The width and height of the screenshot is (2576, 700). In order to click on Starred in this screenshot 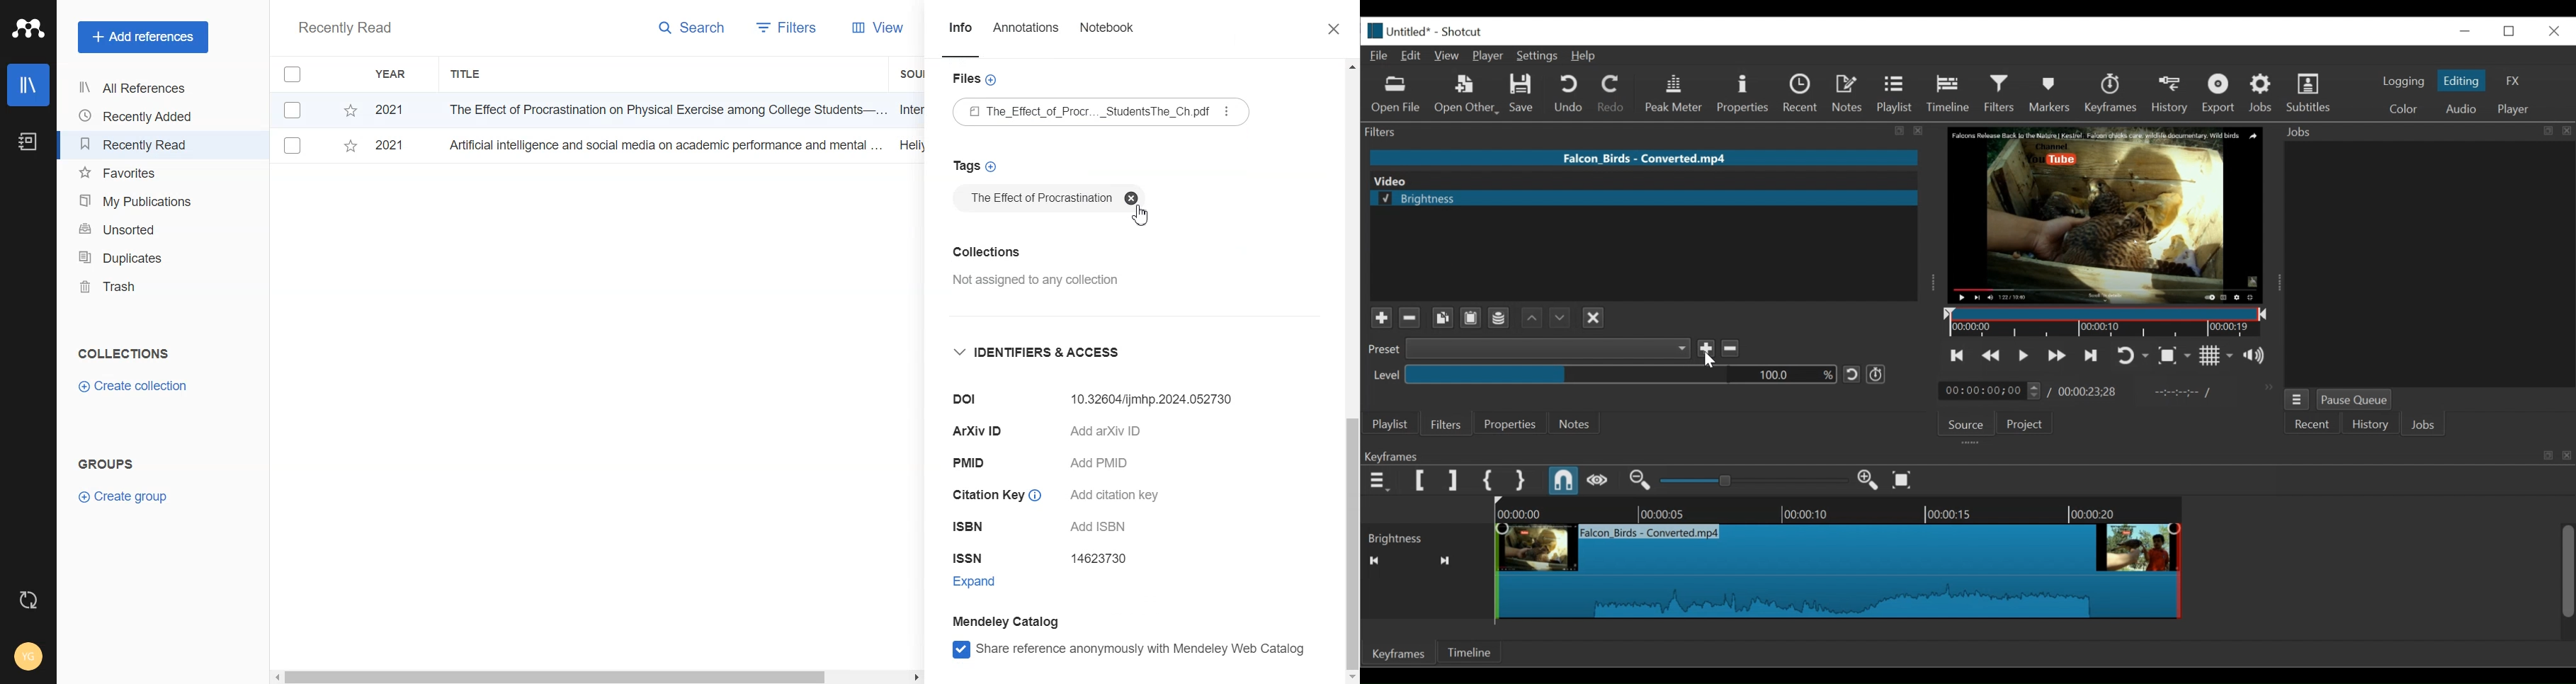, I will do `click(350, 149)`.